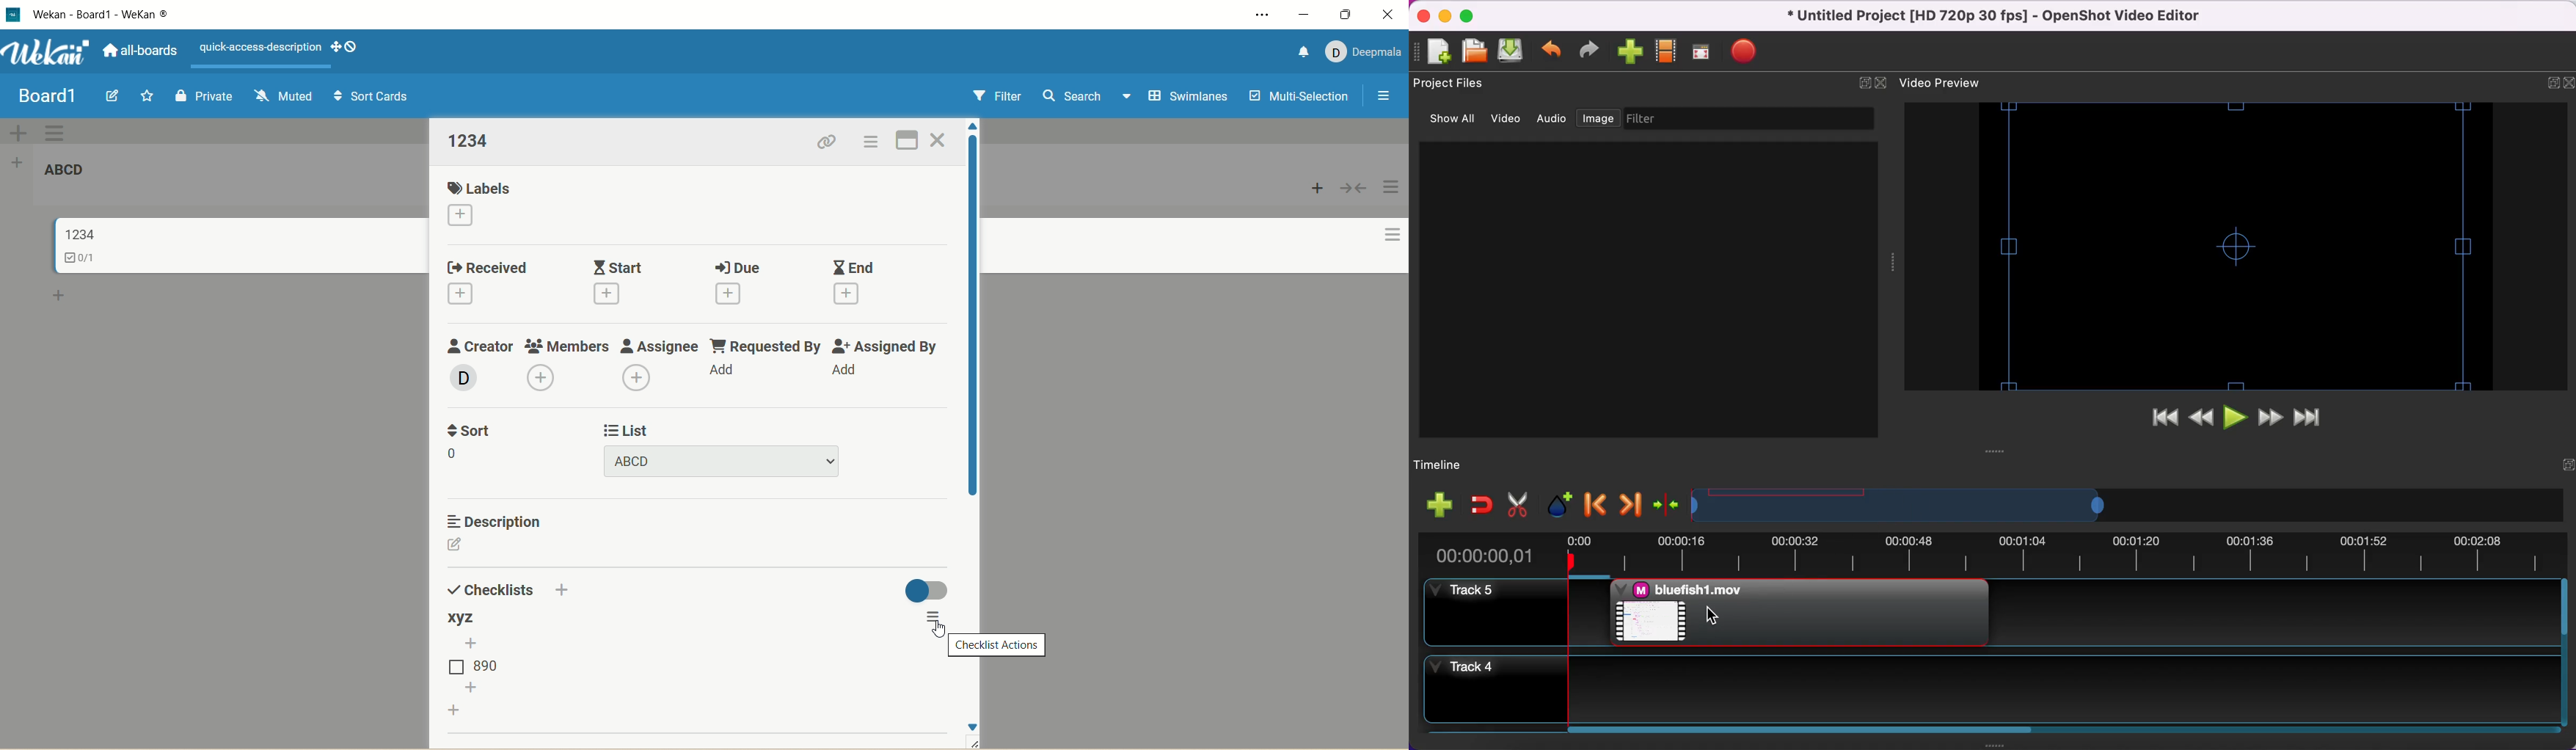 Image resolution: width=2576 pixels, height=756 pixels. I want to click on video, so click(1508, 120).